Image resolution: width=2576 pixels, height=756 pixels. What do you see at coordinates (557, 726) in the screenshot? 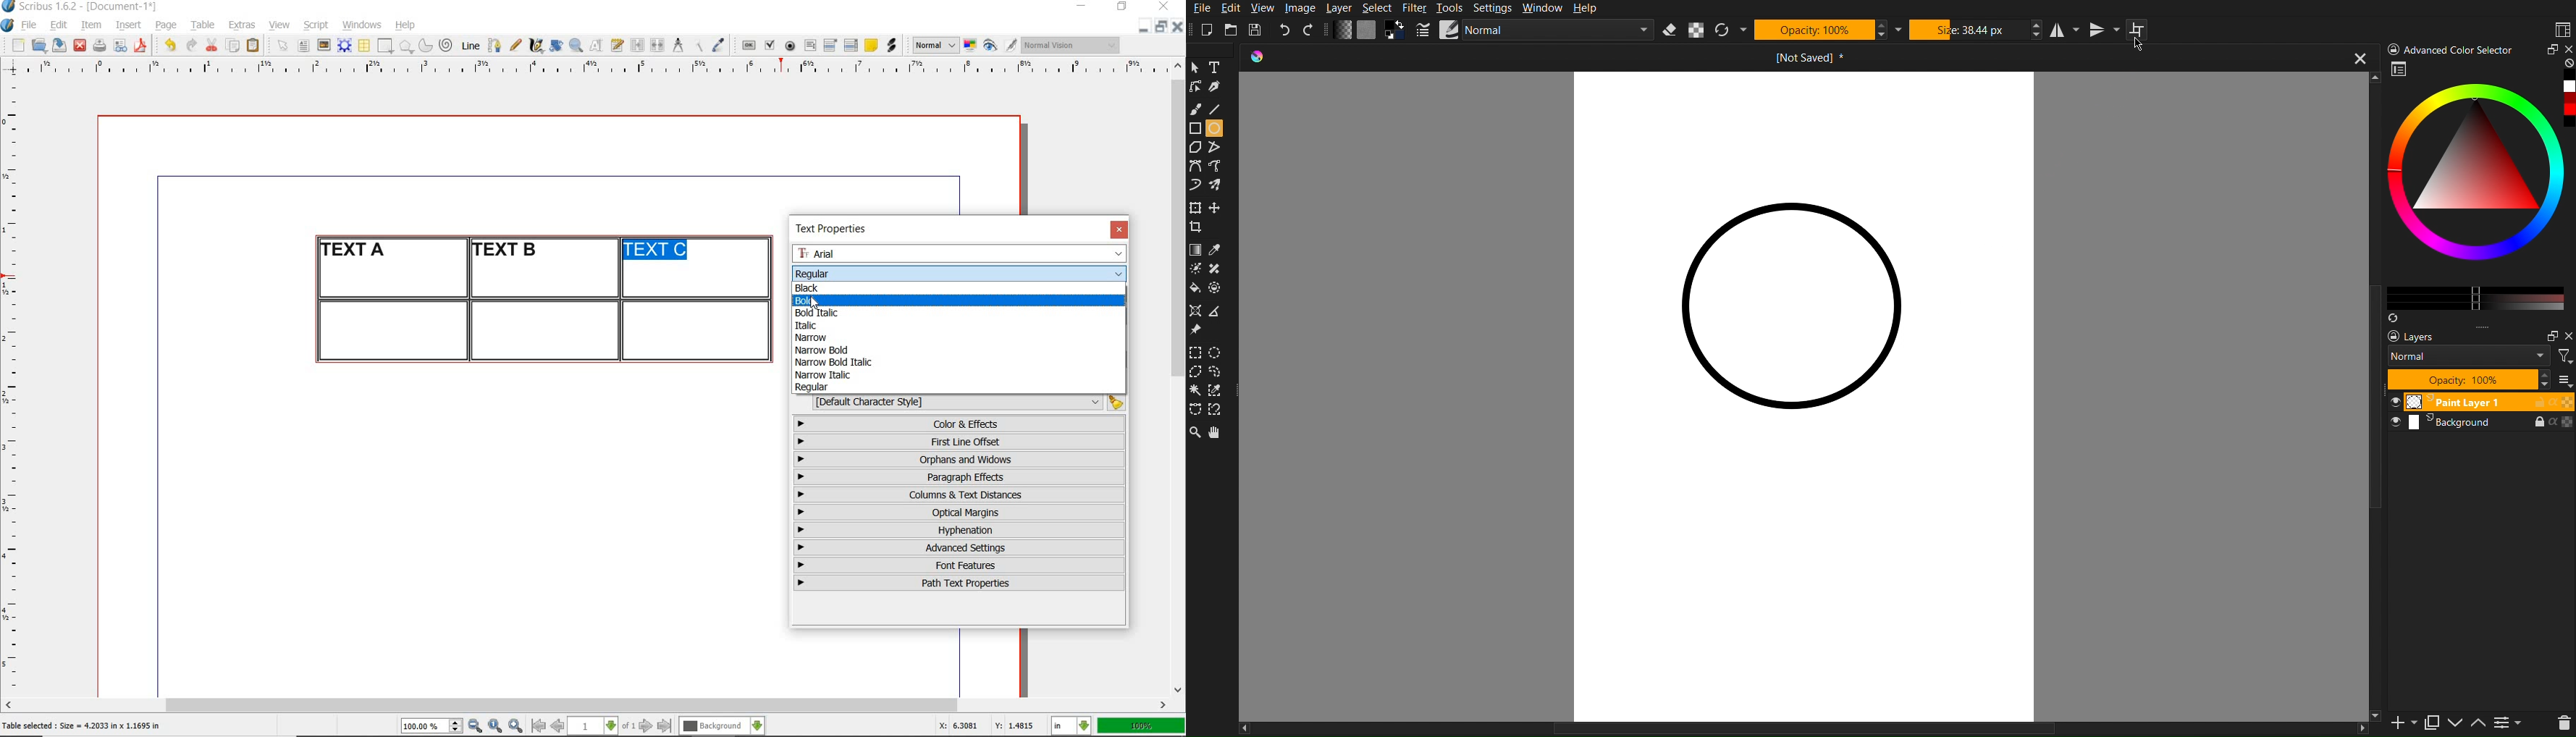
I see `go to previous page` at bounding box center [557, 726].